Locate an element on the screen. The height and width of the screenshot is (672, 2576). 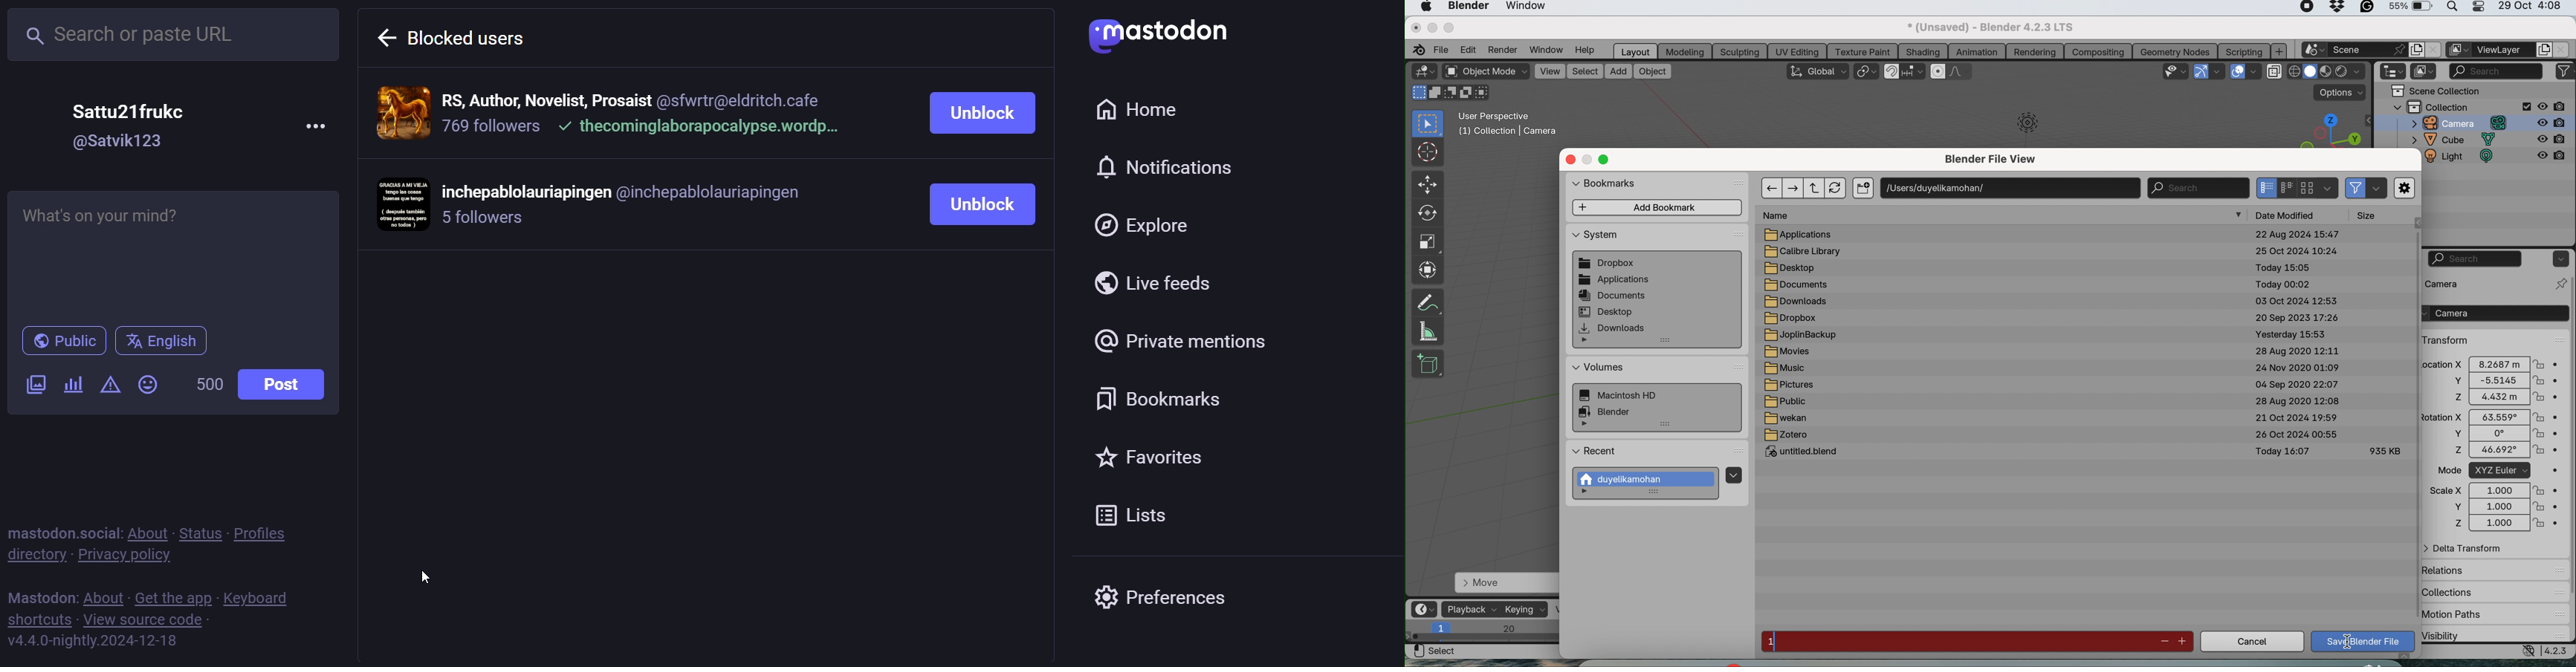
about is located at coordinates (151, 527).